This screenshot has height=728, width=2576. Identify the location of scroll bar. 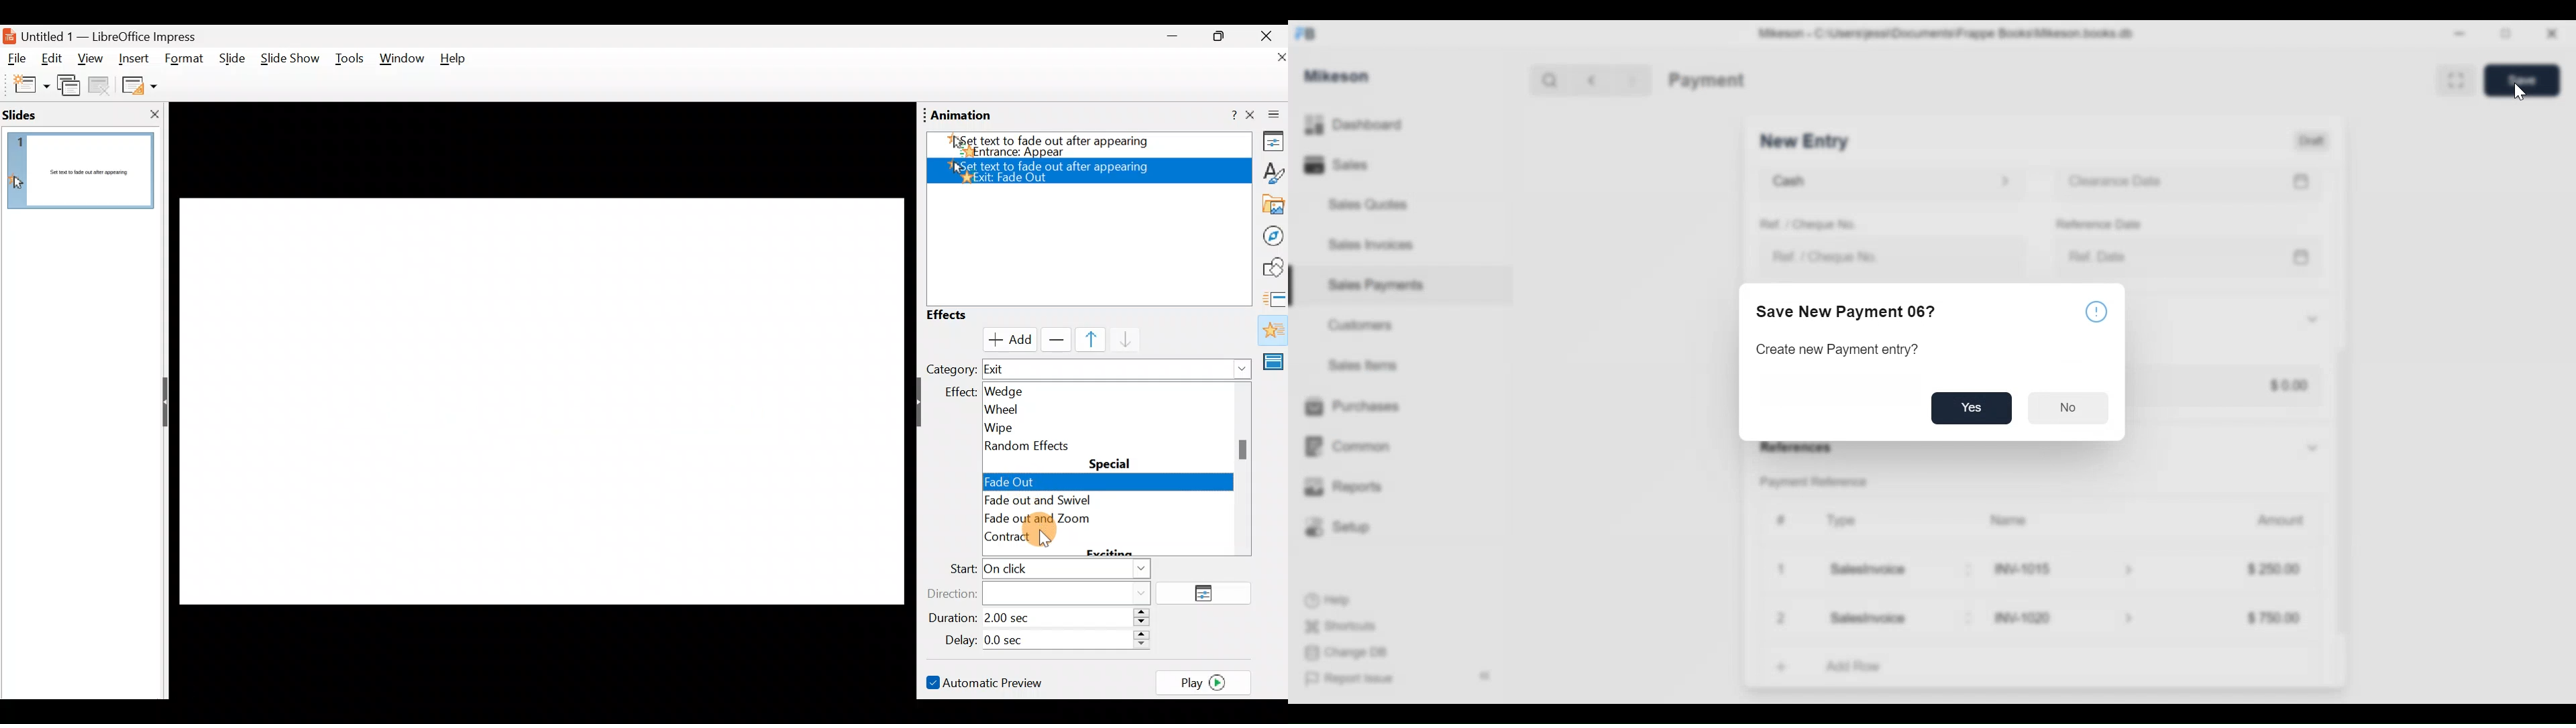
(1245, 448).